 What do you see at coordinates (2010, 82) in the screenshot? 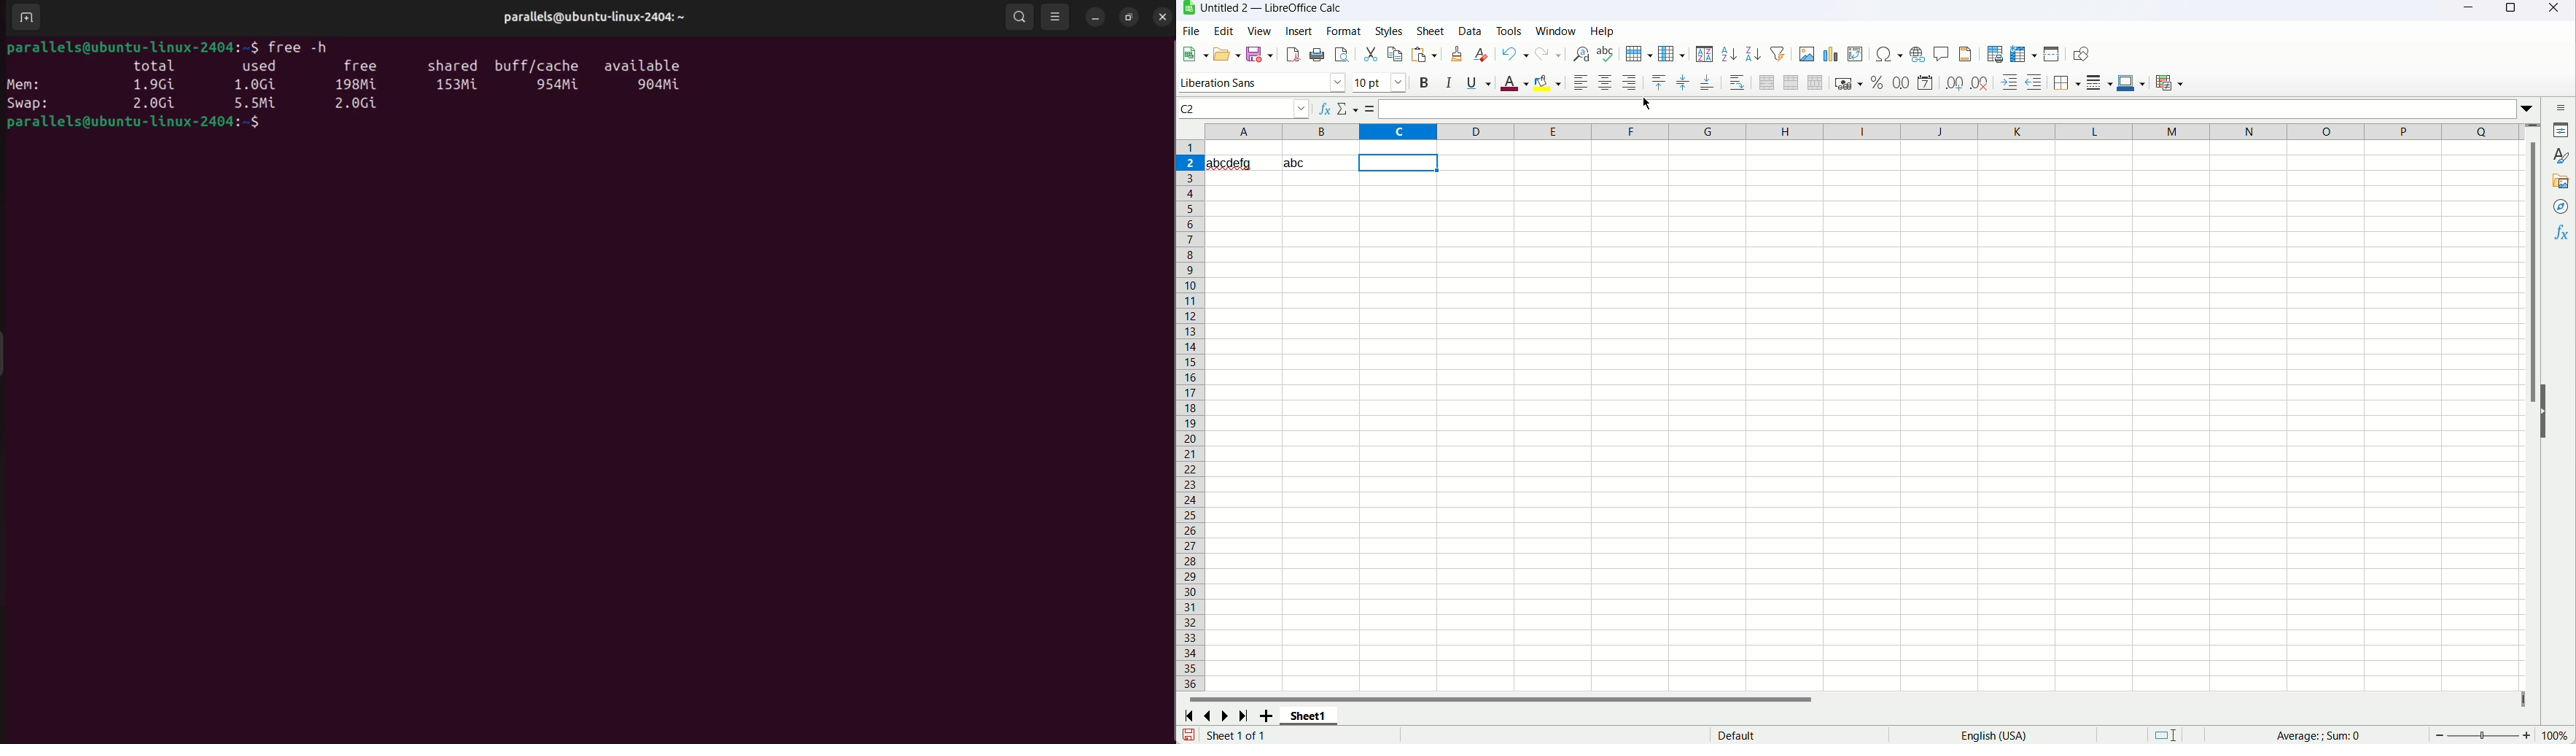
I see `decrease indent` at bounding box center [2010, 82].